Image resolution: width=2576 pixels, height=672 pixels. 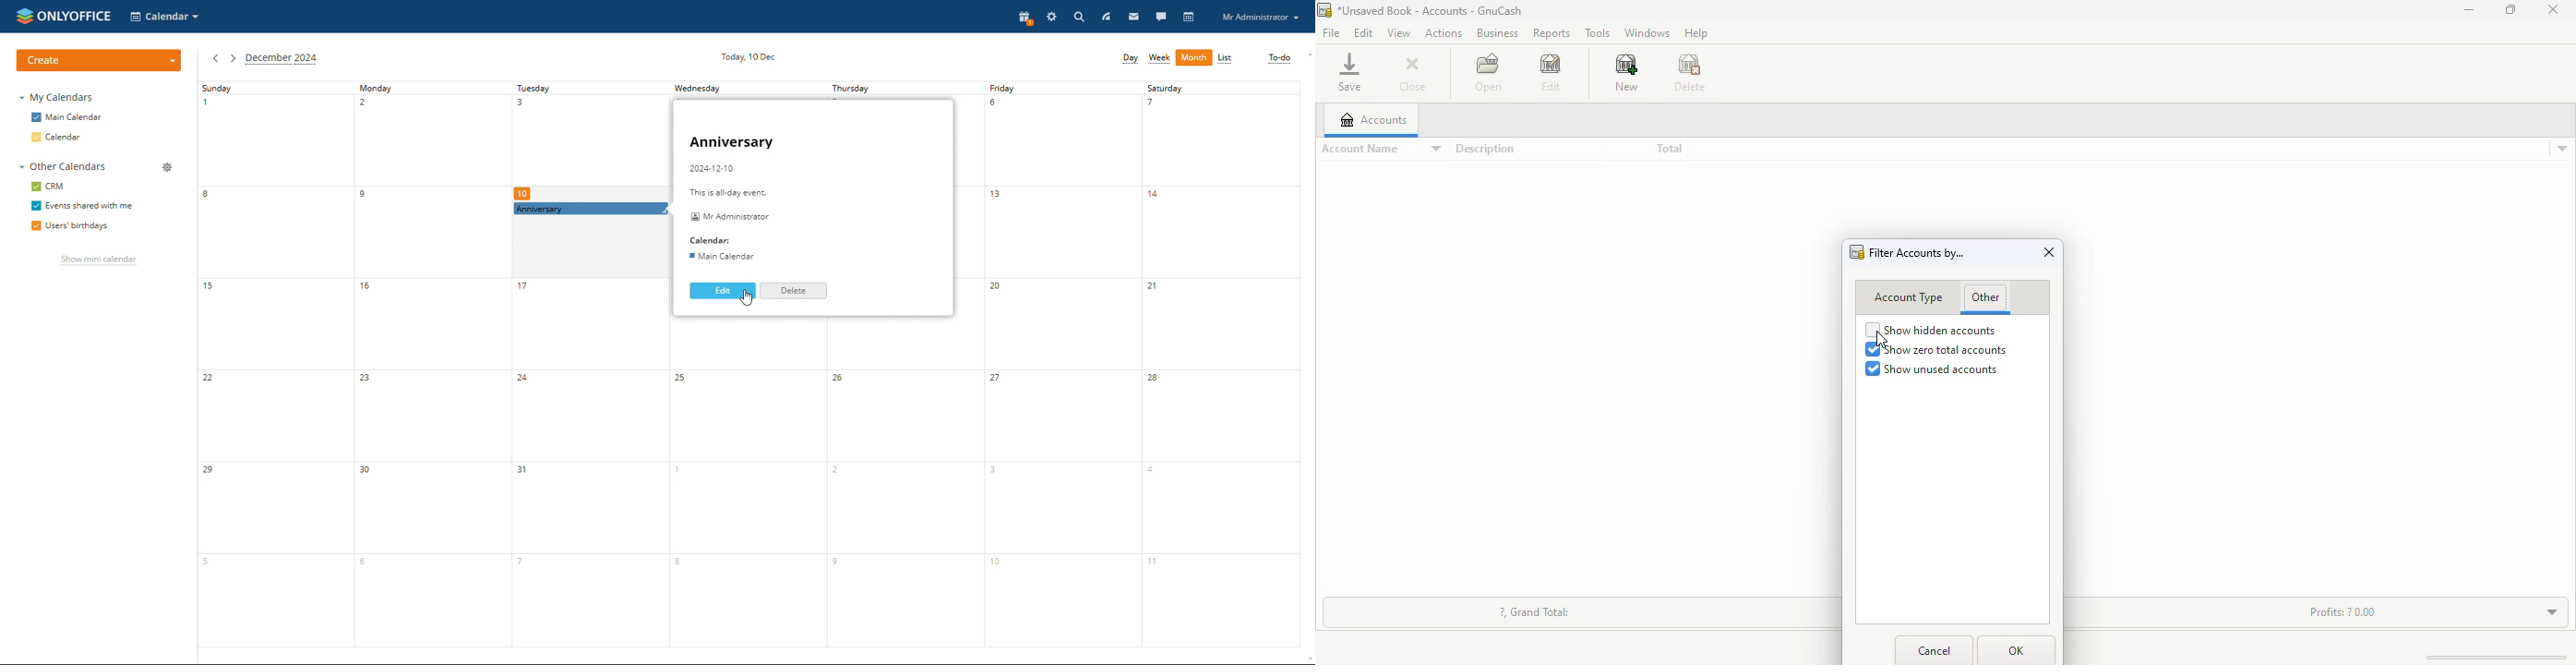 What do you see at coordinates (97, 261) in the screenshot?
I see `show mini calendar` at bounding box center [97, 261].